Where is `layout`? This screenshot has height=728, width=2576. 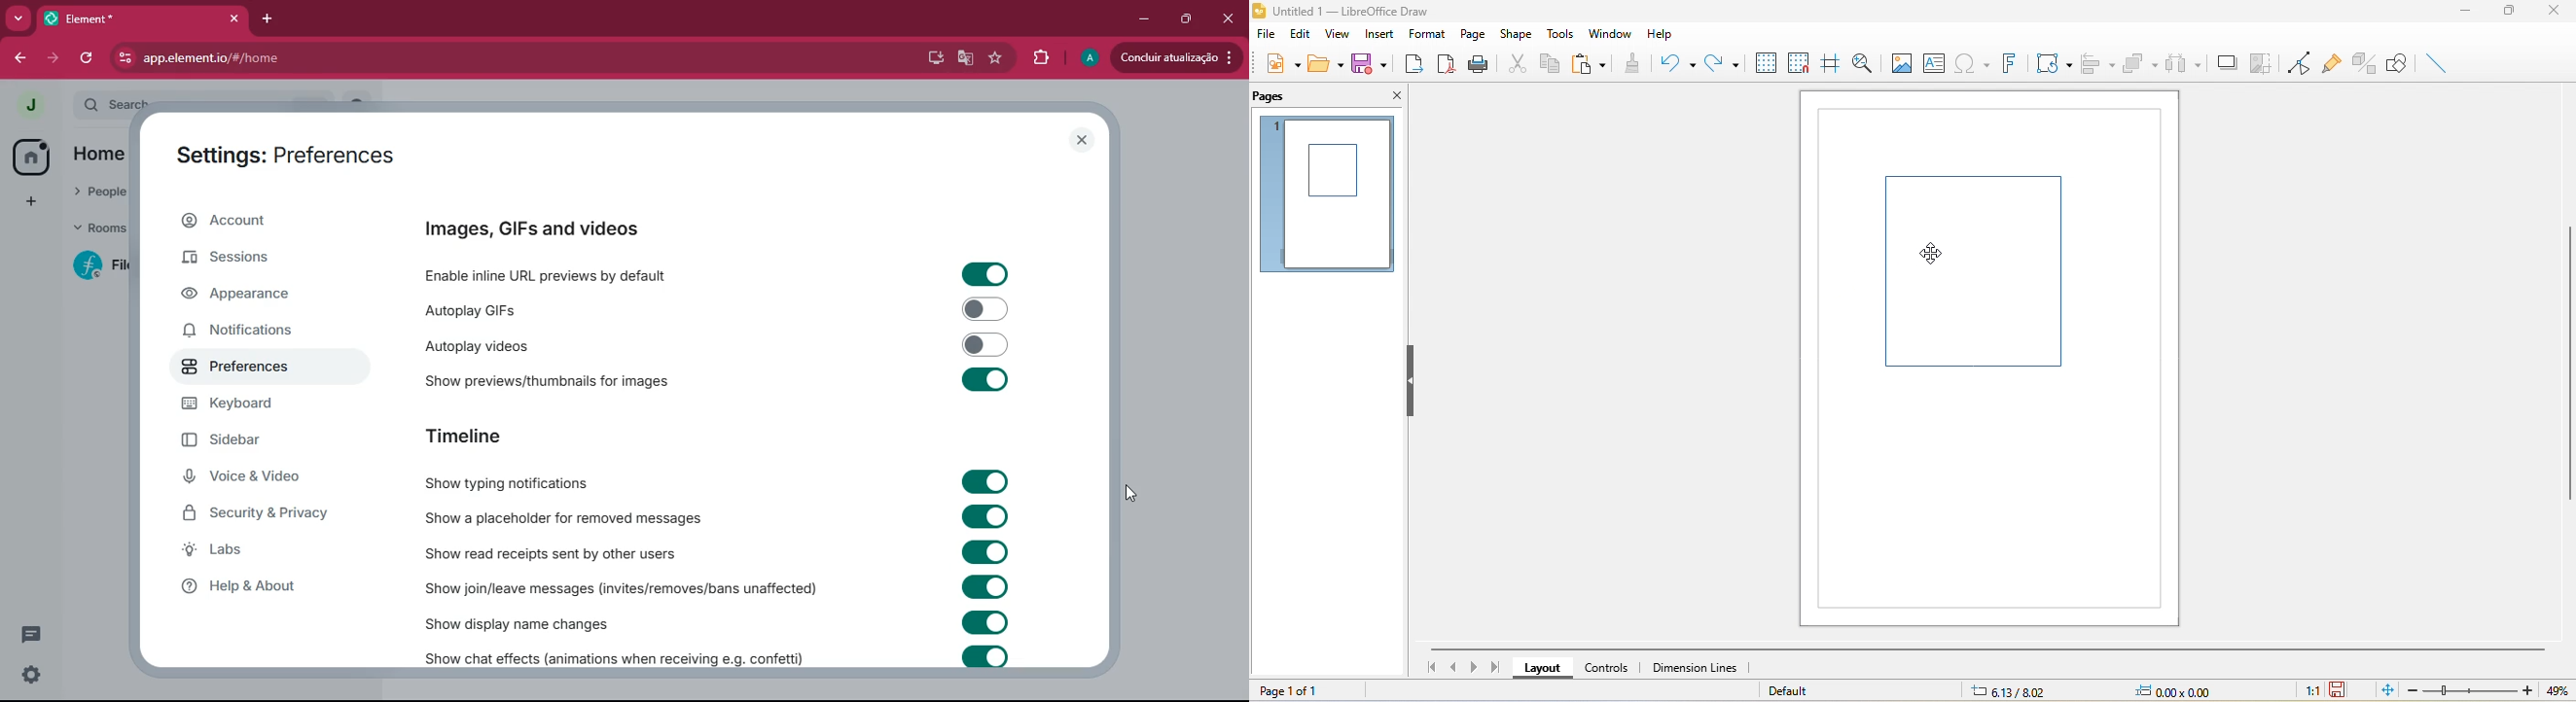
layout is located at coordinates (1544, 668).